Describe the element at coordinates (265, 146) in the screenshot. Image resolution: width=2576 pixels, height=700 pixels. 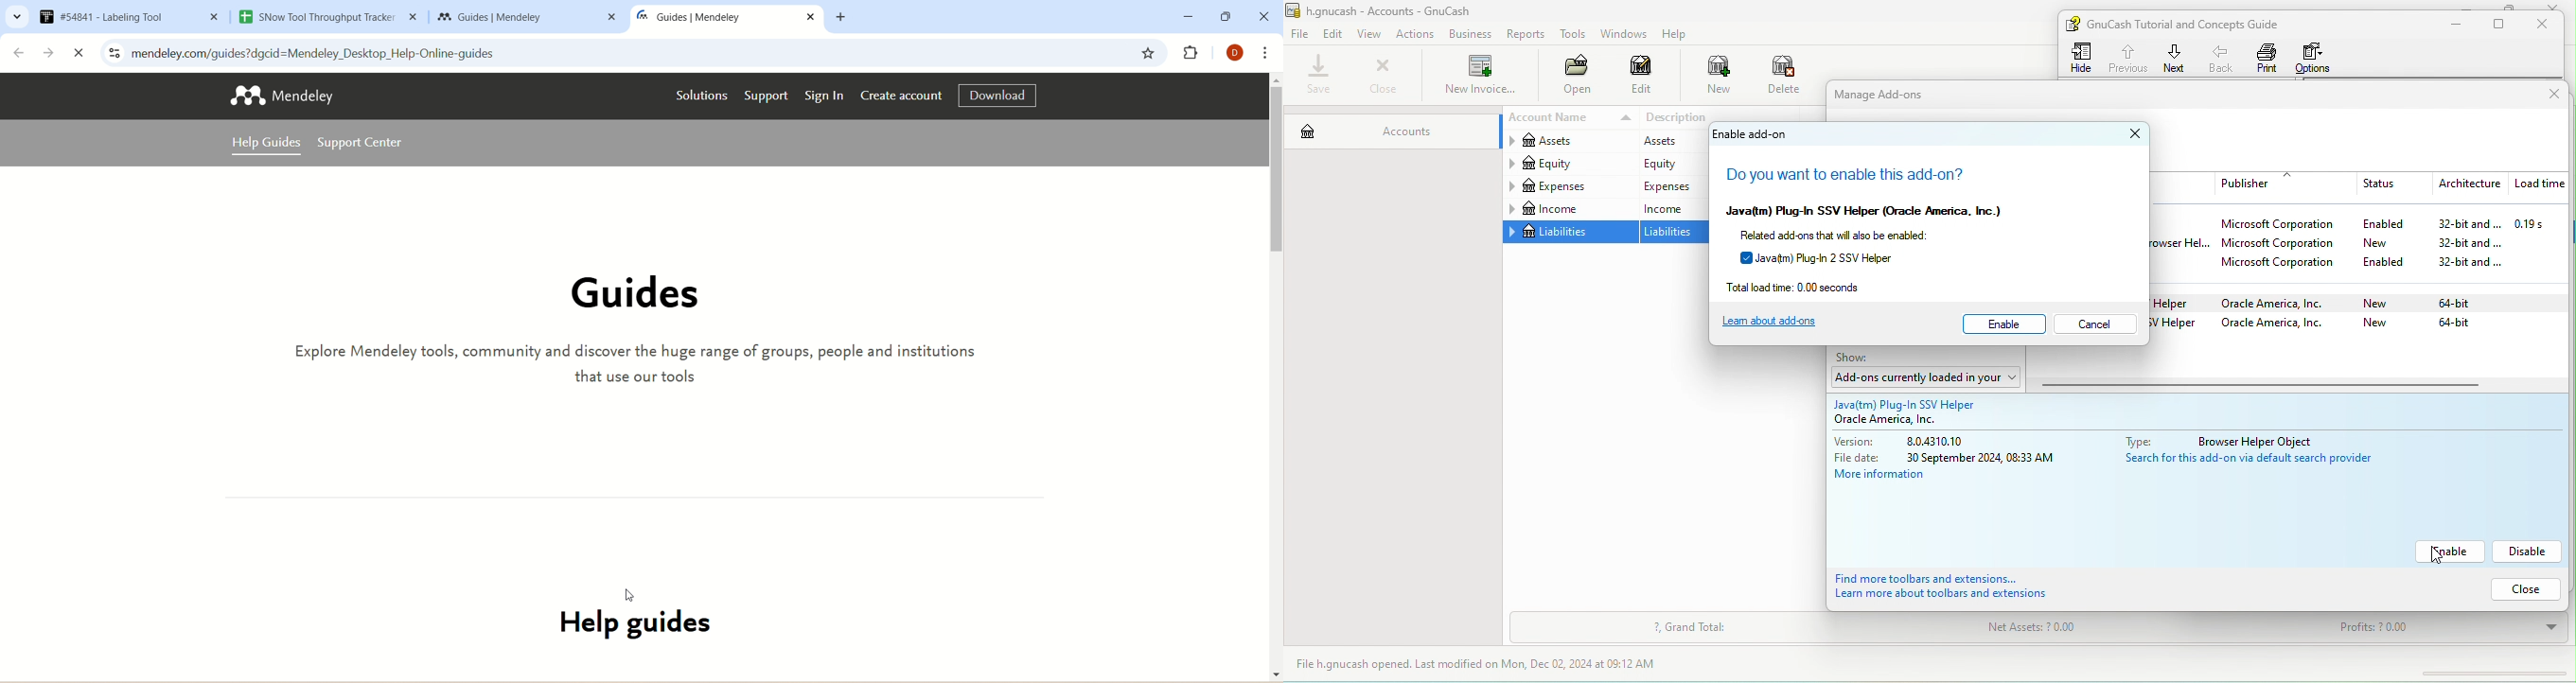
I see `help guides` at that location.